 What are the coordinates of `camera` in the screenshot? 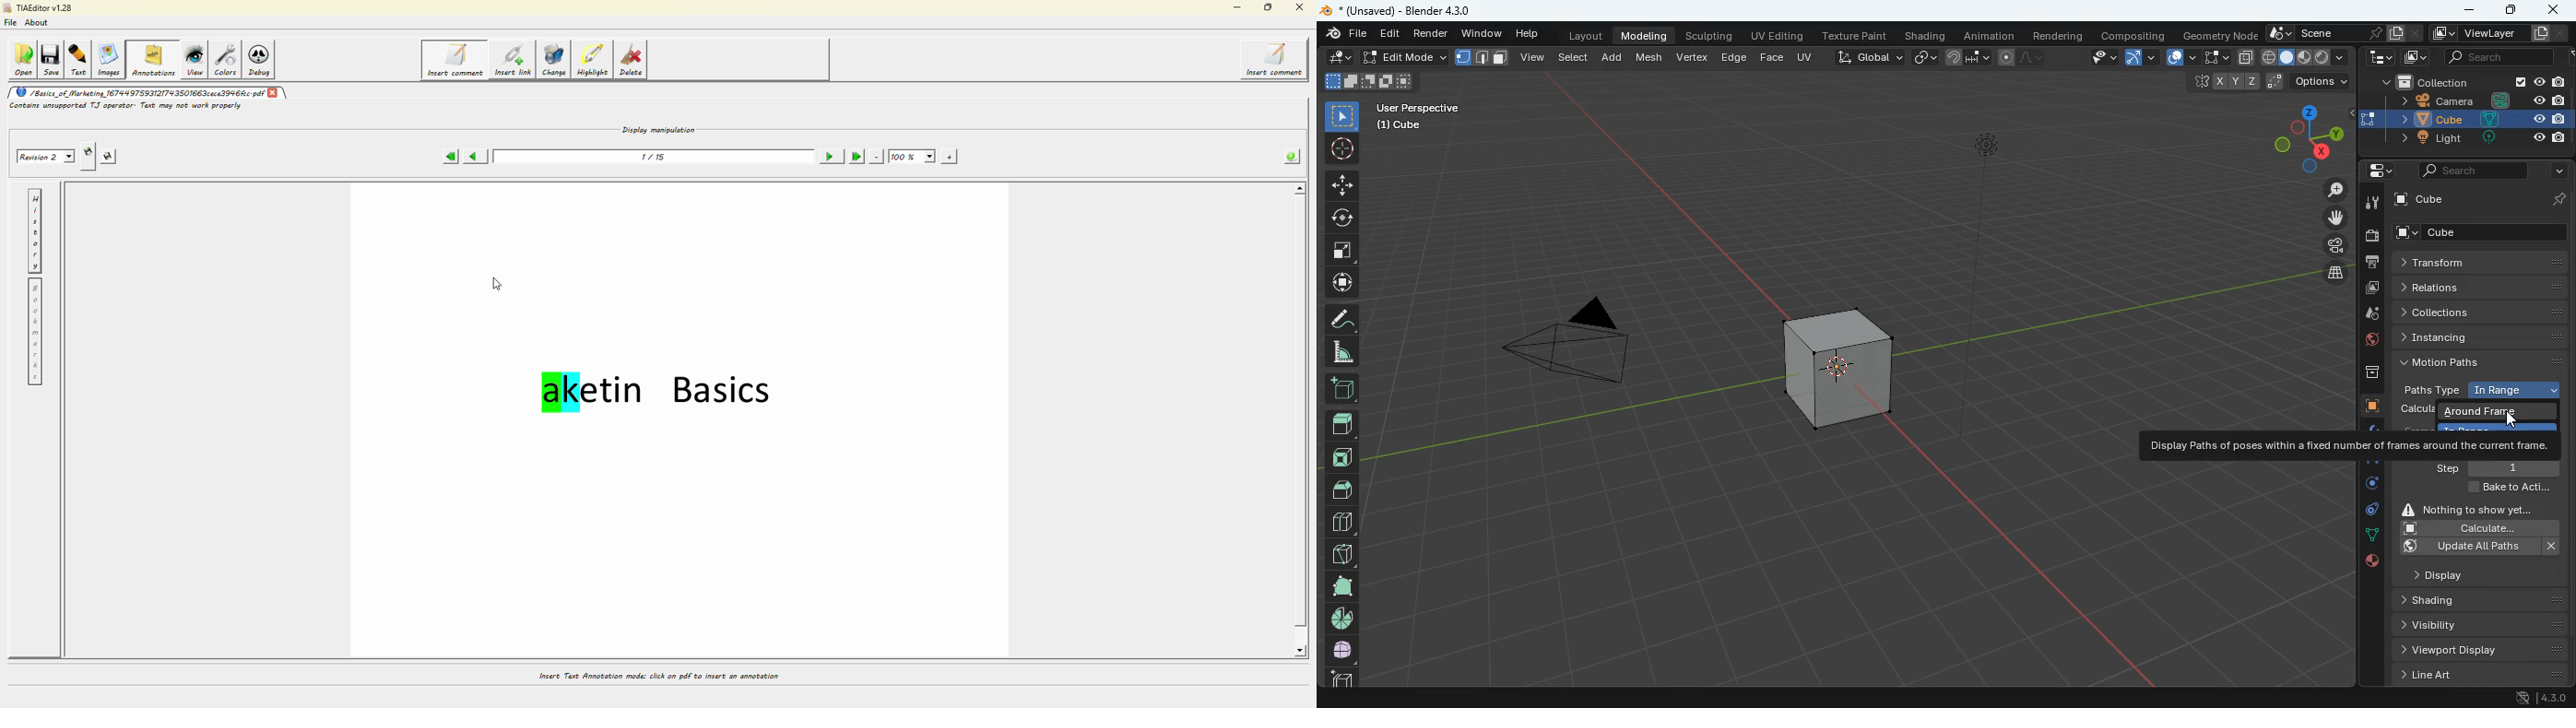 It's located at (2475, 100).